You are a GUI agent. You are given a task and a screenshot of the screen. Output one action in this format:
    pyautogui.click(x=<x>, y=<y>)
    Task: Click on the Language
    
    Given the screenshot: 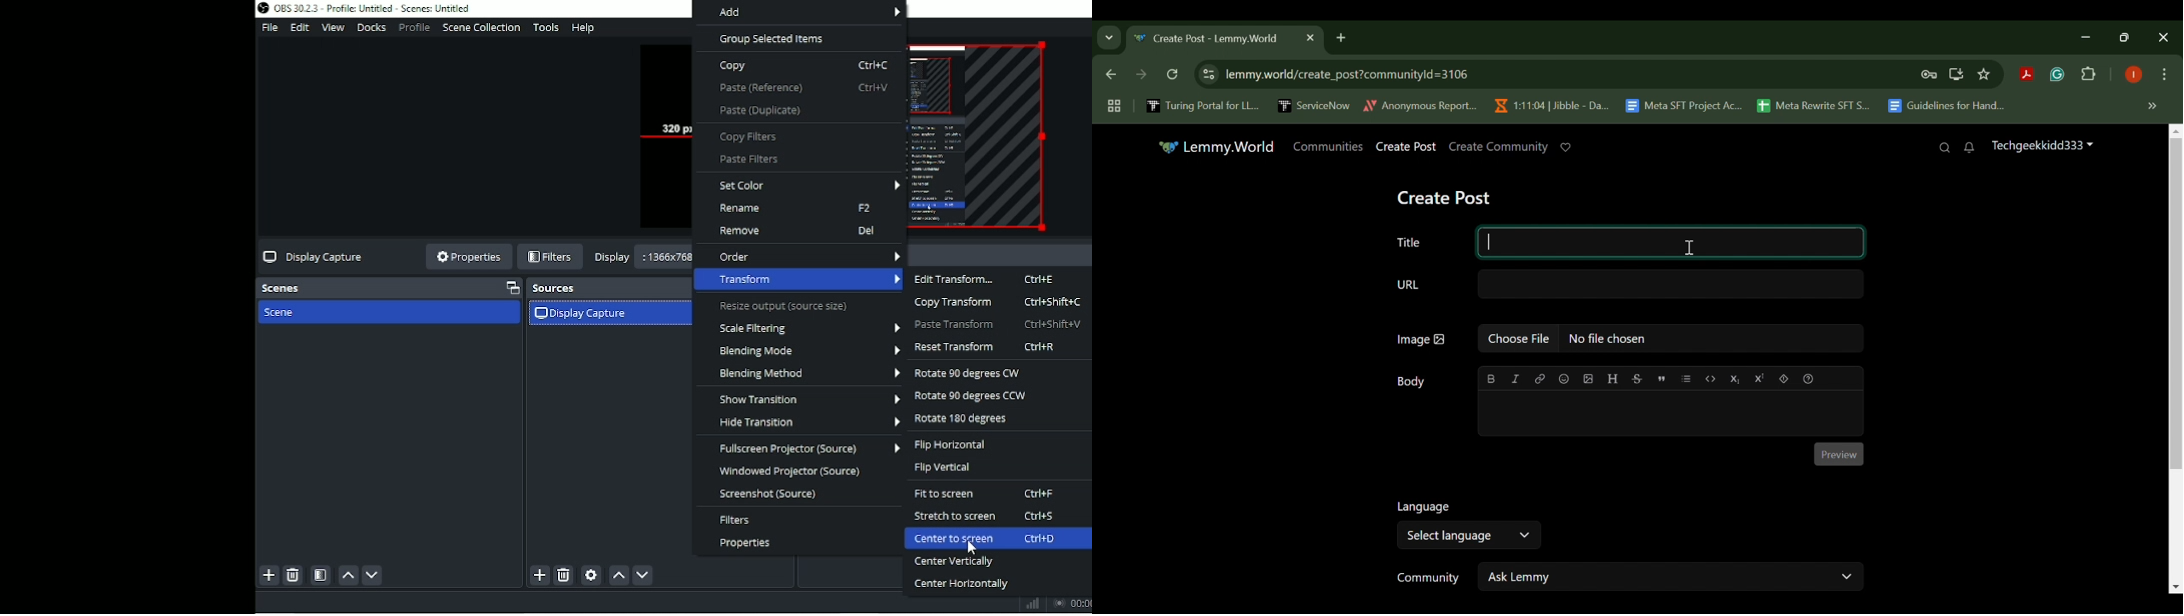 What is the action you would take?
    pyautogui.click(x=1421, y=506)
    